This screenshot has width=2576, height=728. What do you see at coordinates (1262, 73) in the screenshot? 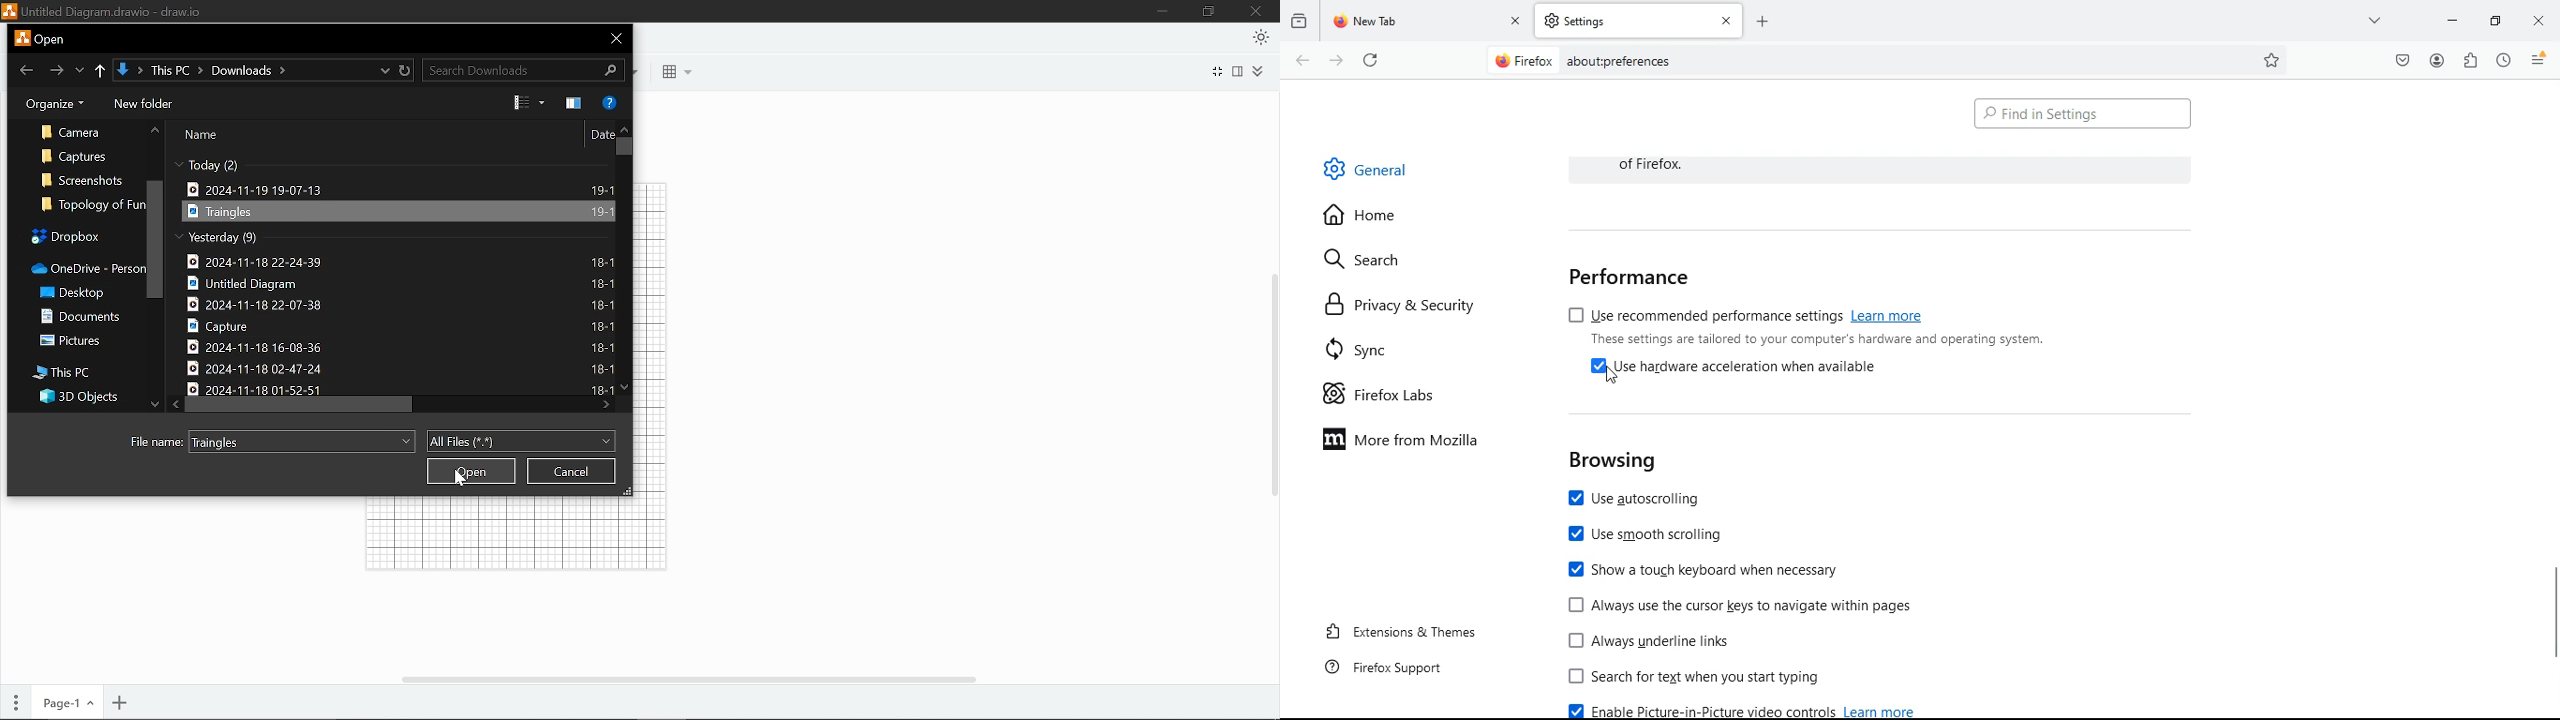
I see `Expand/collapse` at bounding box center [1262, 73].